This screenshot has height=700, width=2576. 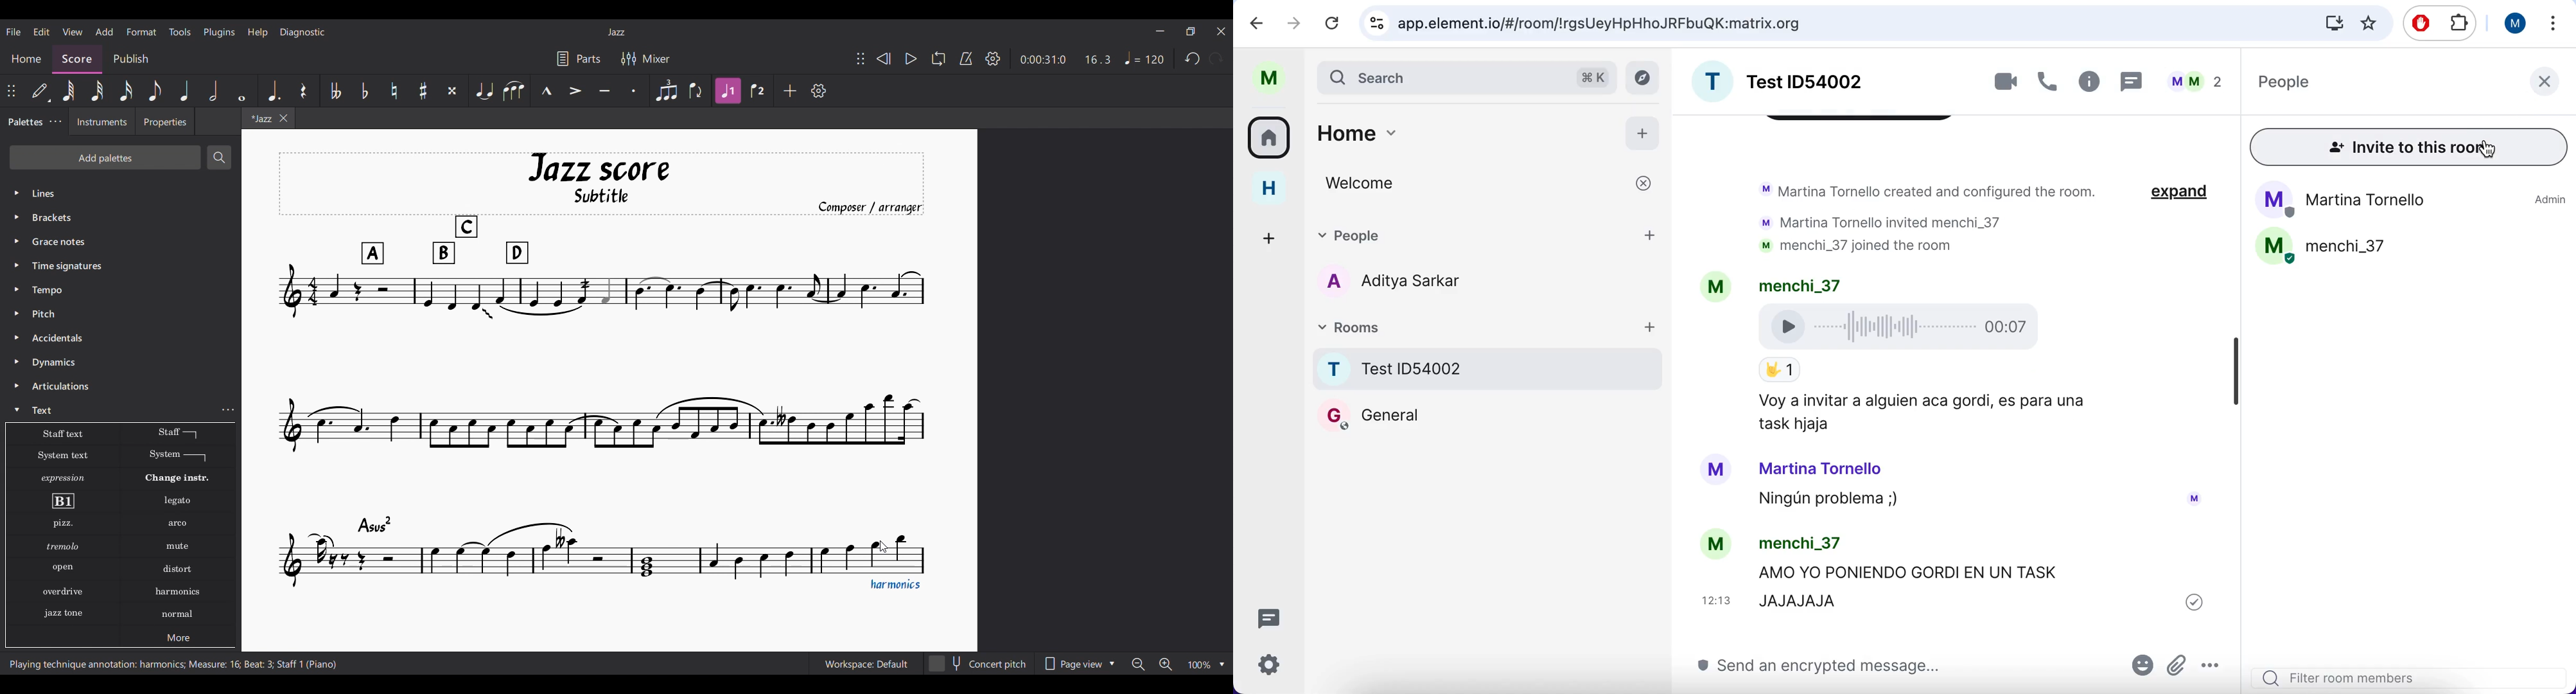 I want to click on Accent, so click(x=575, y=91).